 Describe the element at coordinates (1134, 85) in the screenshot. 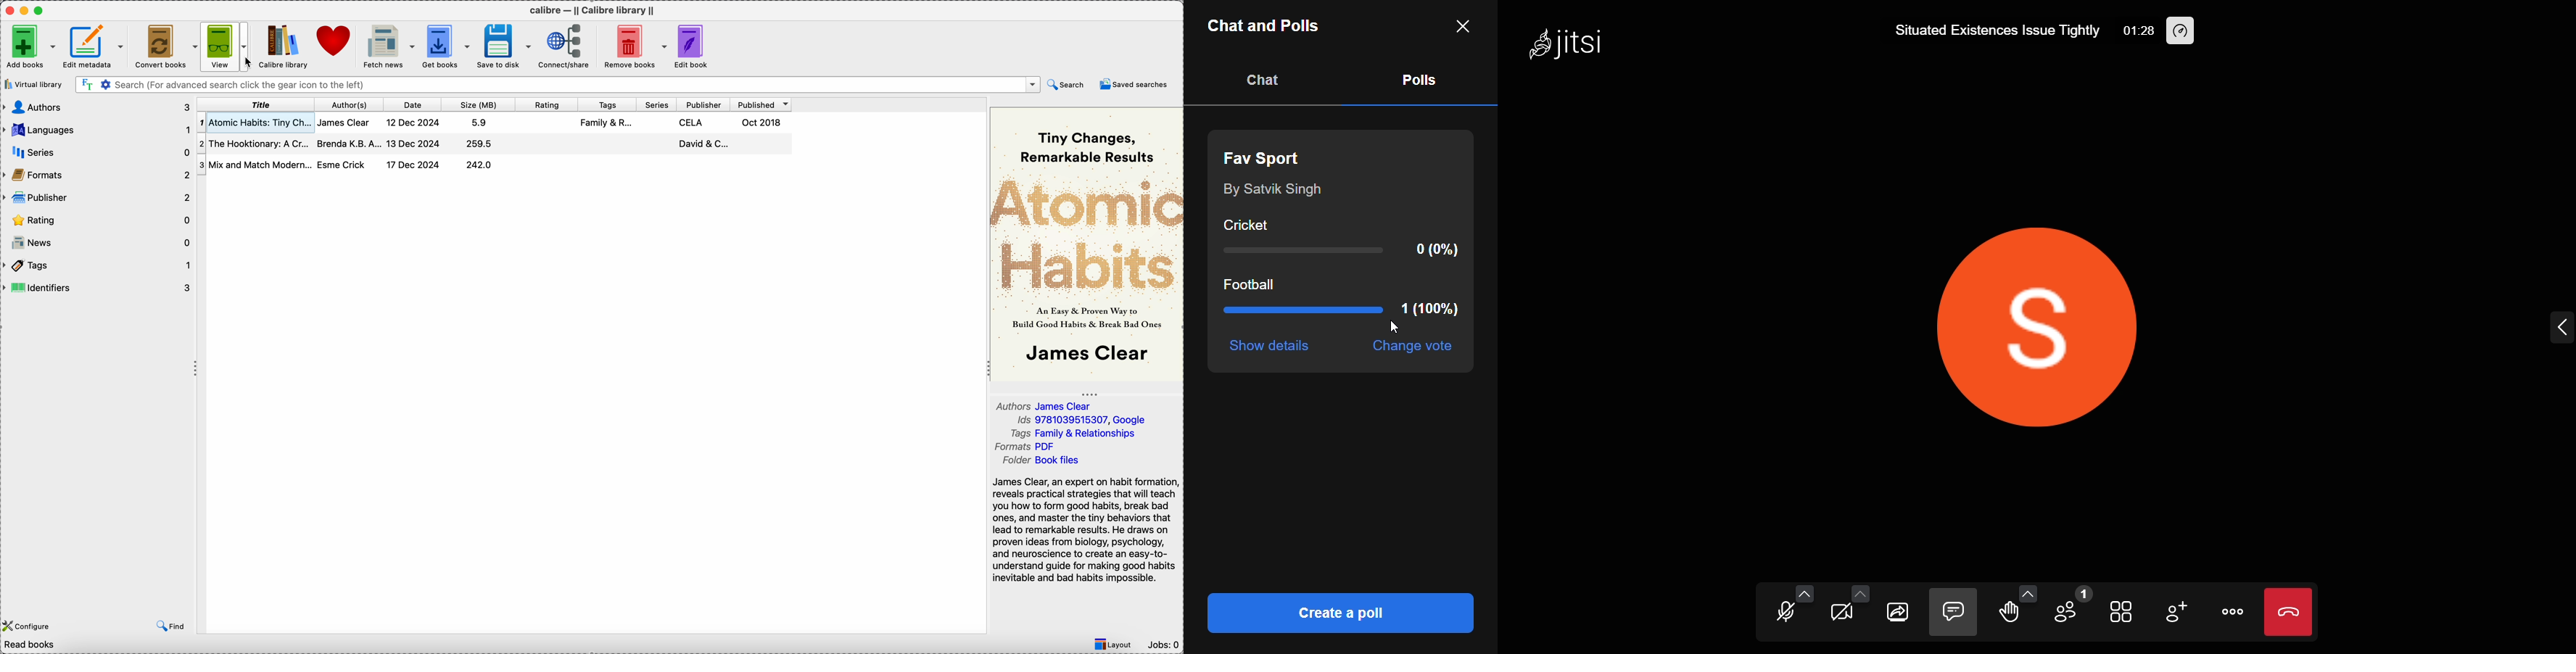

I see `saved searches` at that location.